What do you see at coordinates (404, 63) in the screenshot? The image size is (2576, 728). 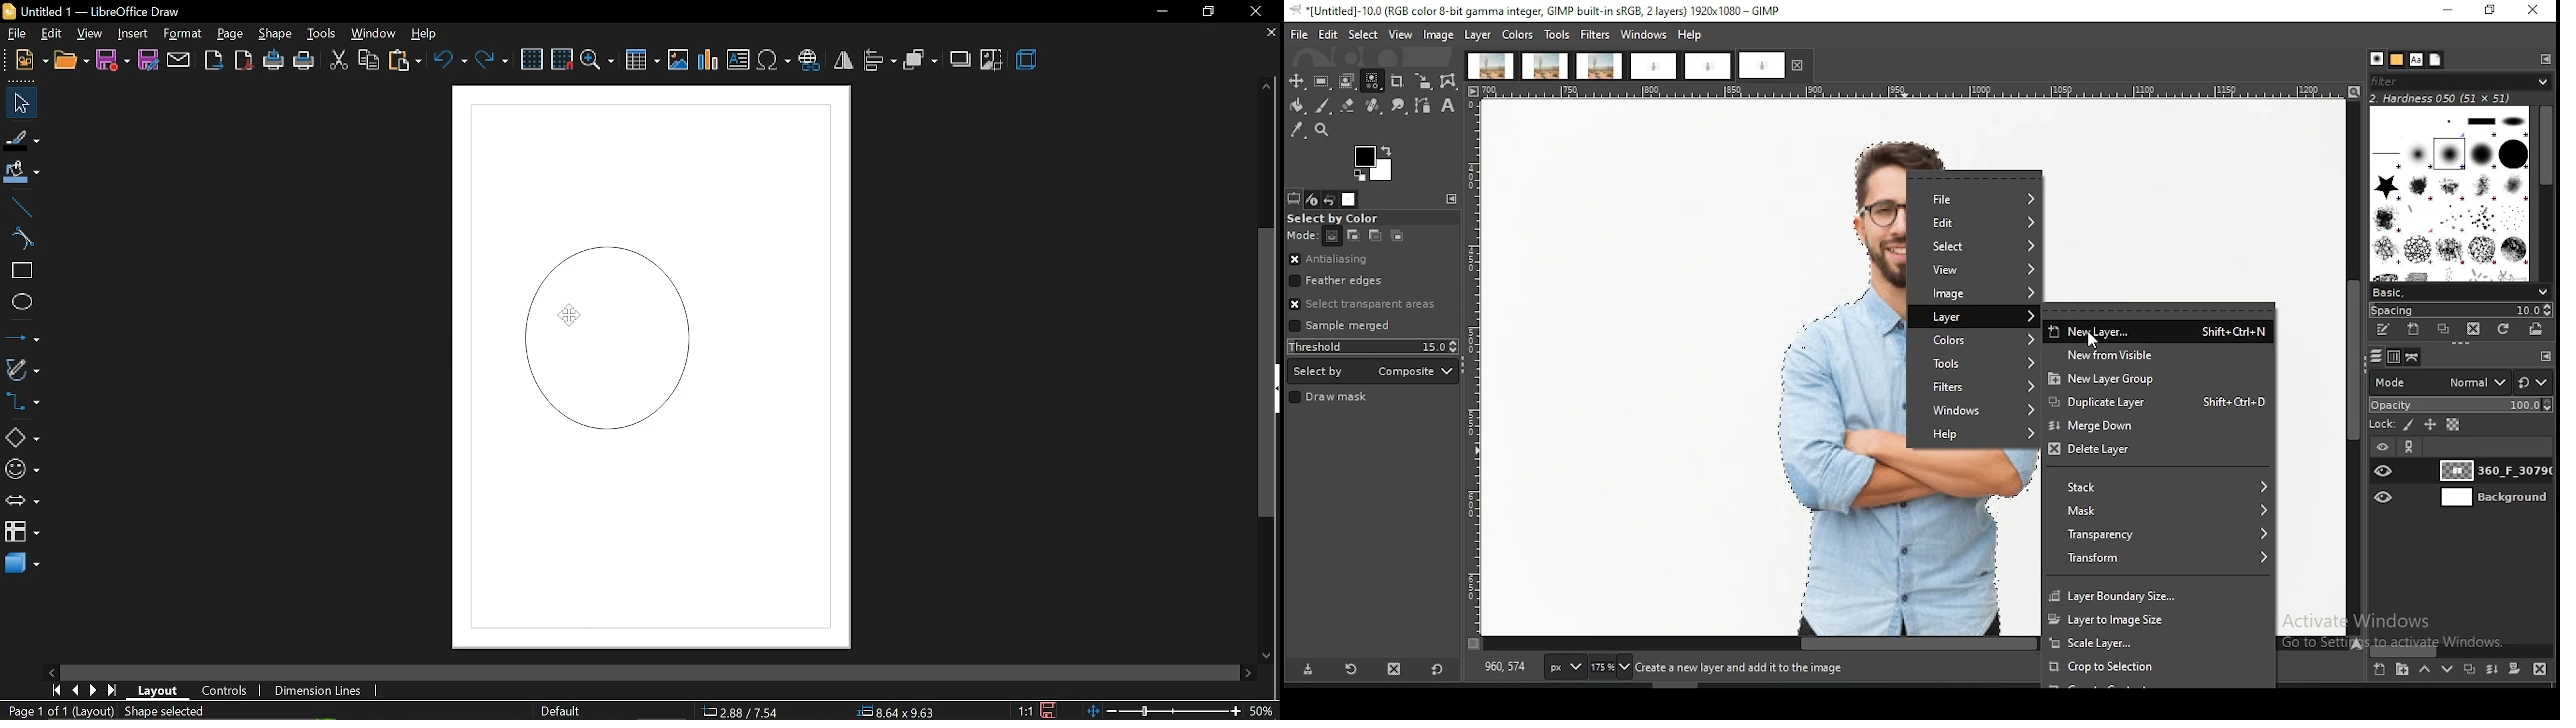 I see `paste` at bounding box center [404, 63].